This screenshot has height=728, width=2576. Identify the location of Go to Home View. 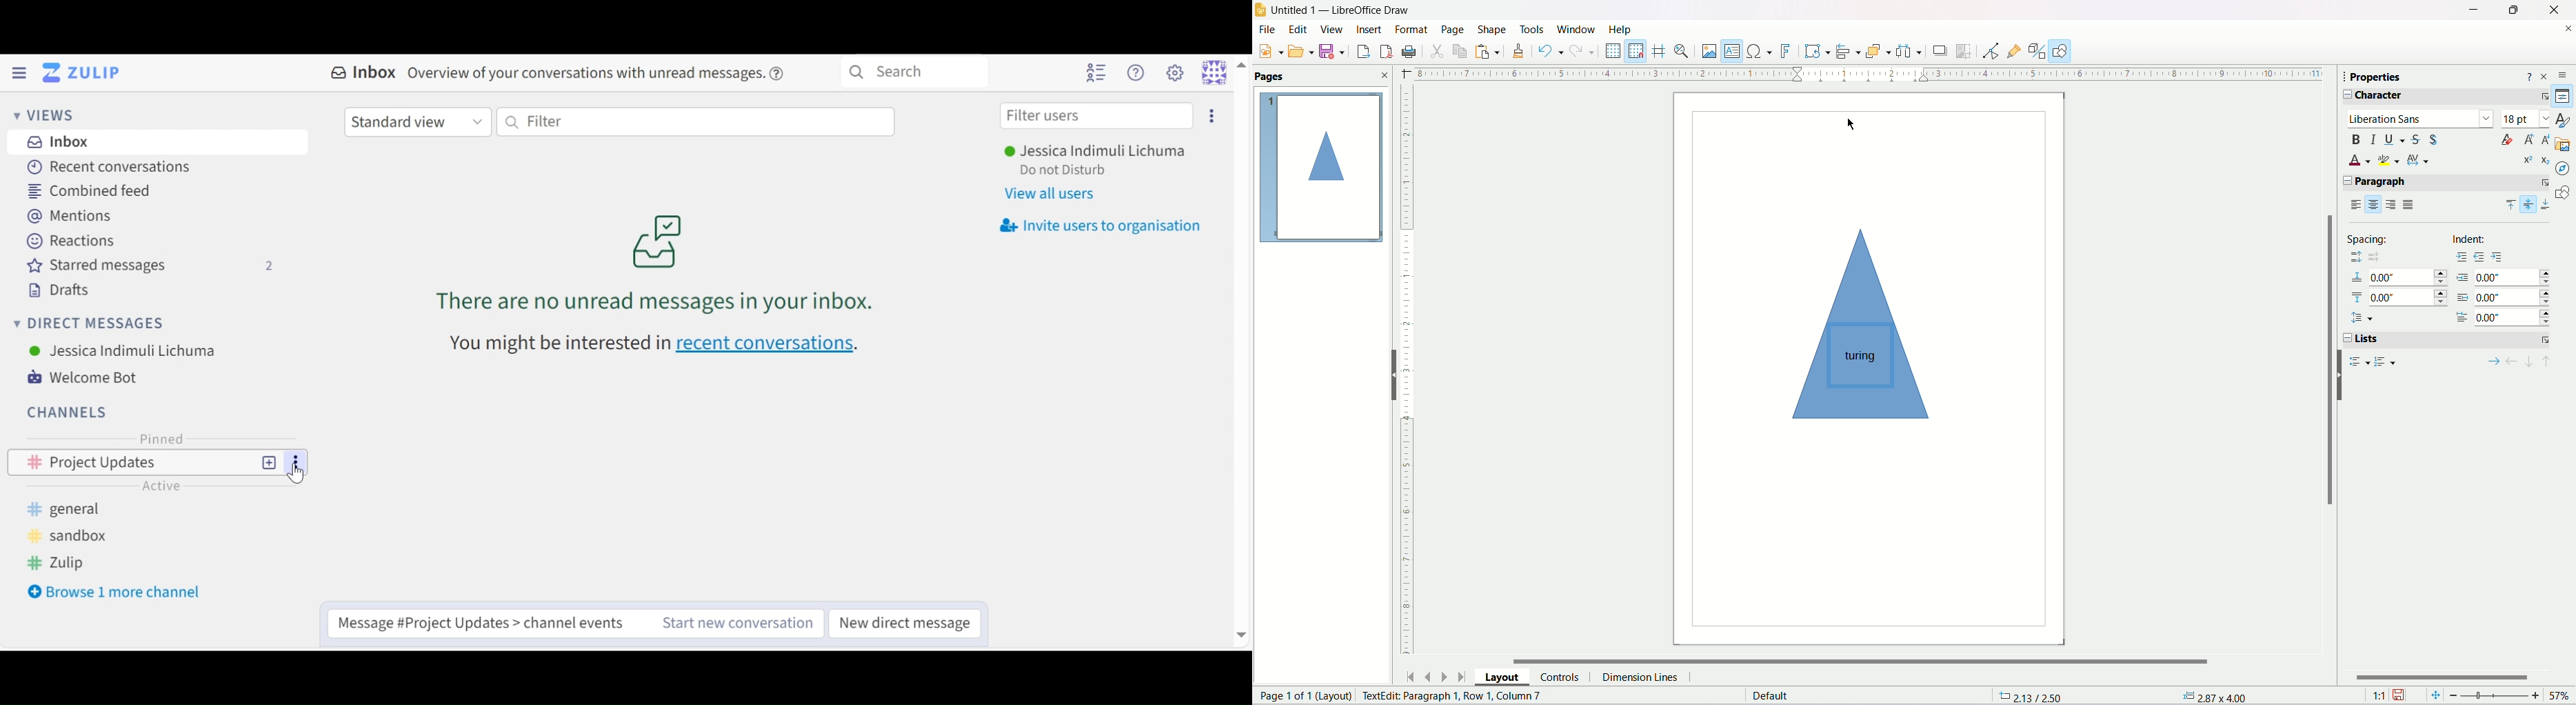
(79, 74).